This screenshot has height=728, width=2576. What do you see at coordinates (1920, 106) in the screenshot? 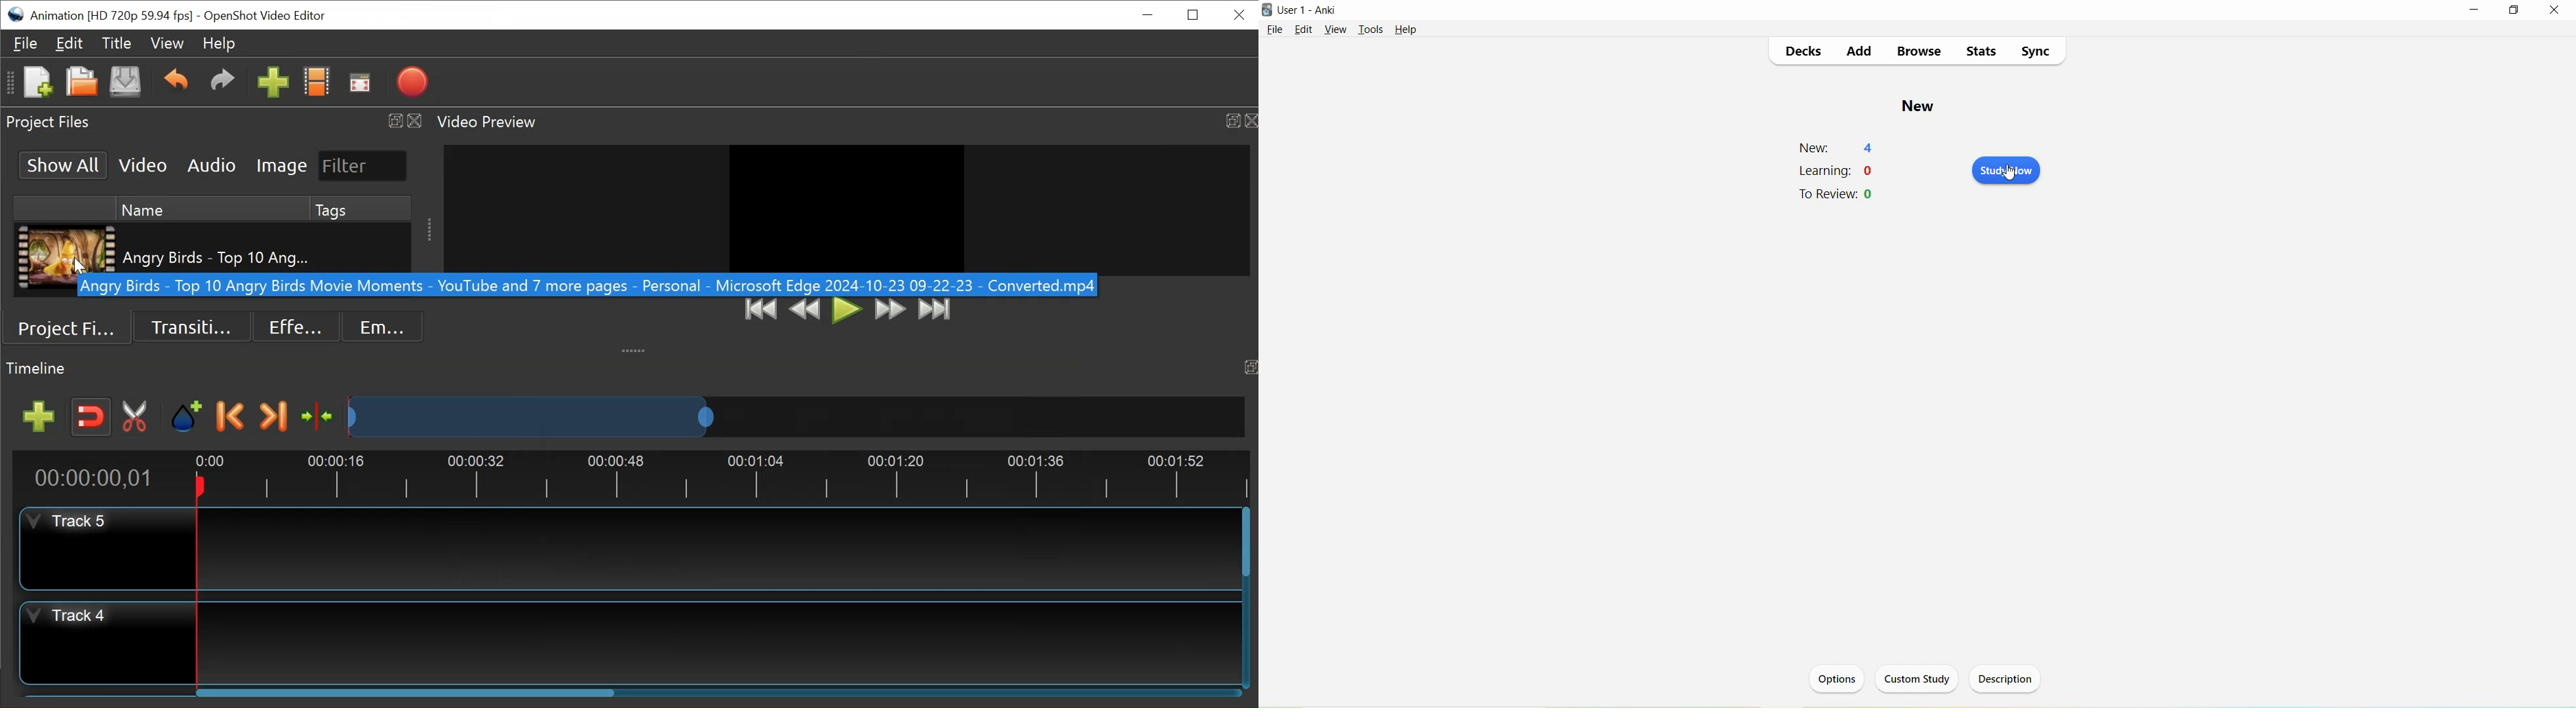
I see `New` at bounding box center [1920, 106].